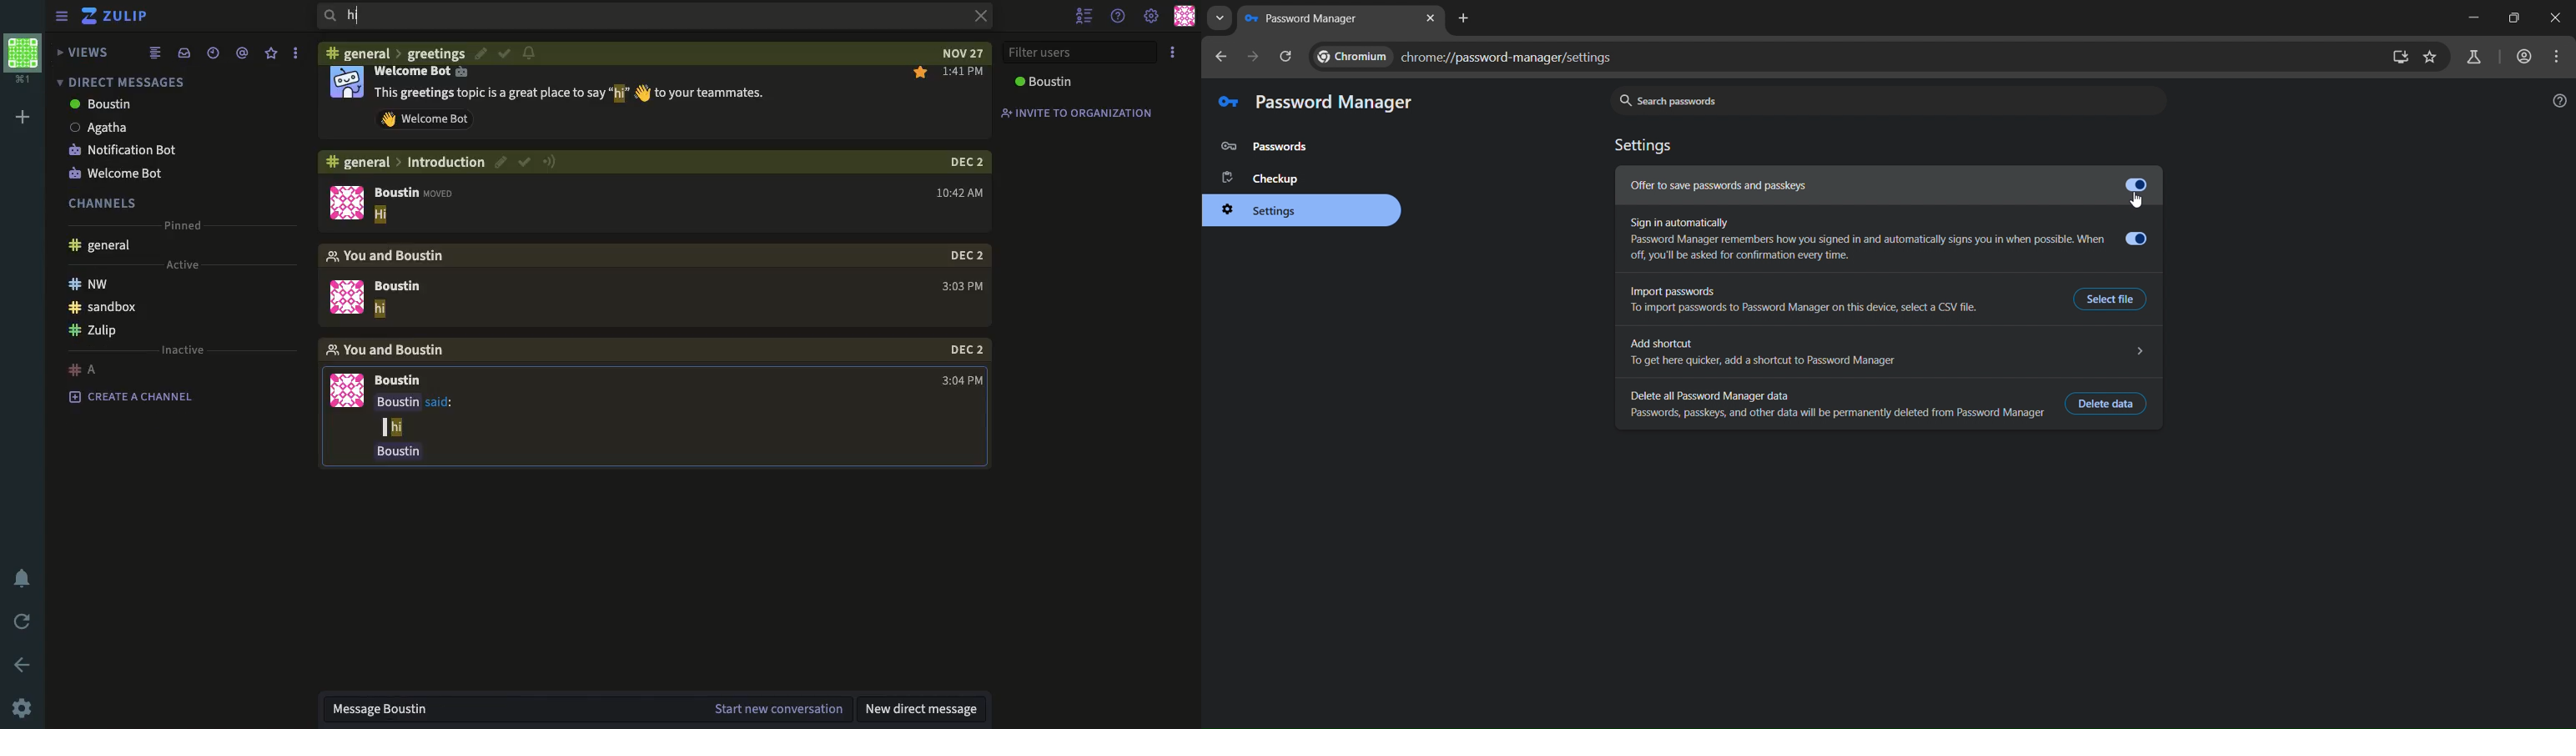 This screenshot has width=2576, height=756. Describe the element at coordinates (2135, 201) in the screenshot. I see `cursor` at that location.